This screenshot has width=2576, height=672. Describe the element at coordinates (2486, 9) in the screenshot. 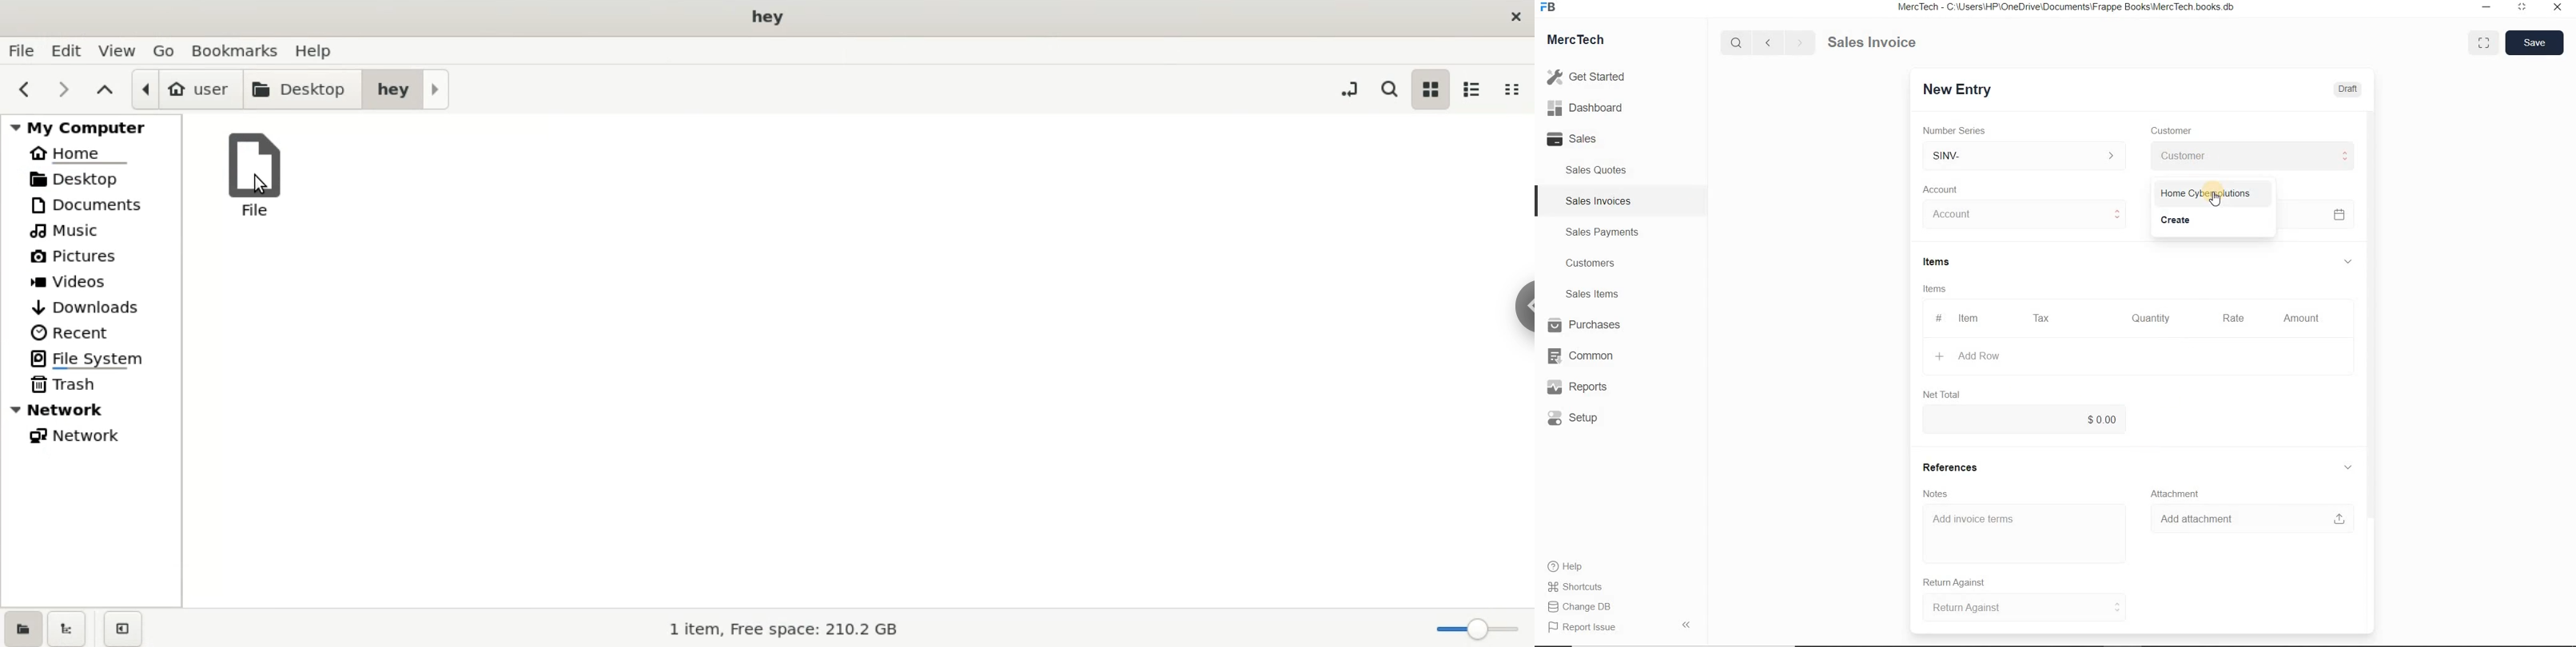

I see `Minimize` at that location.